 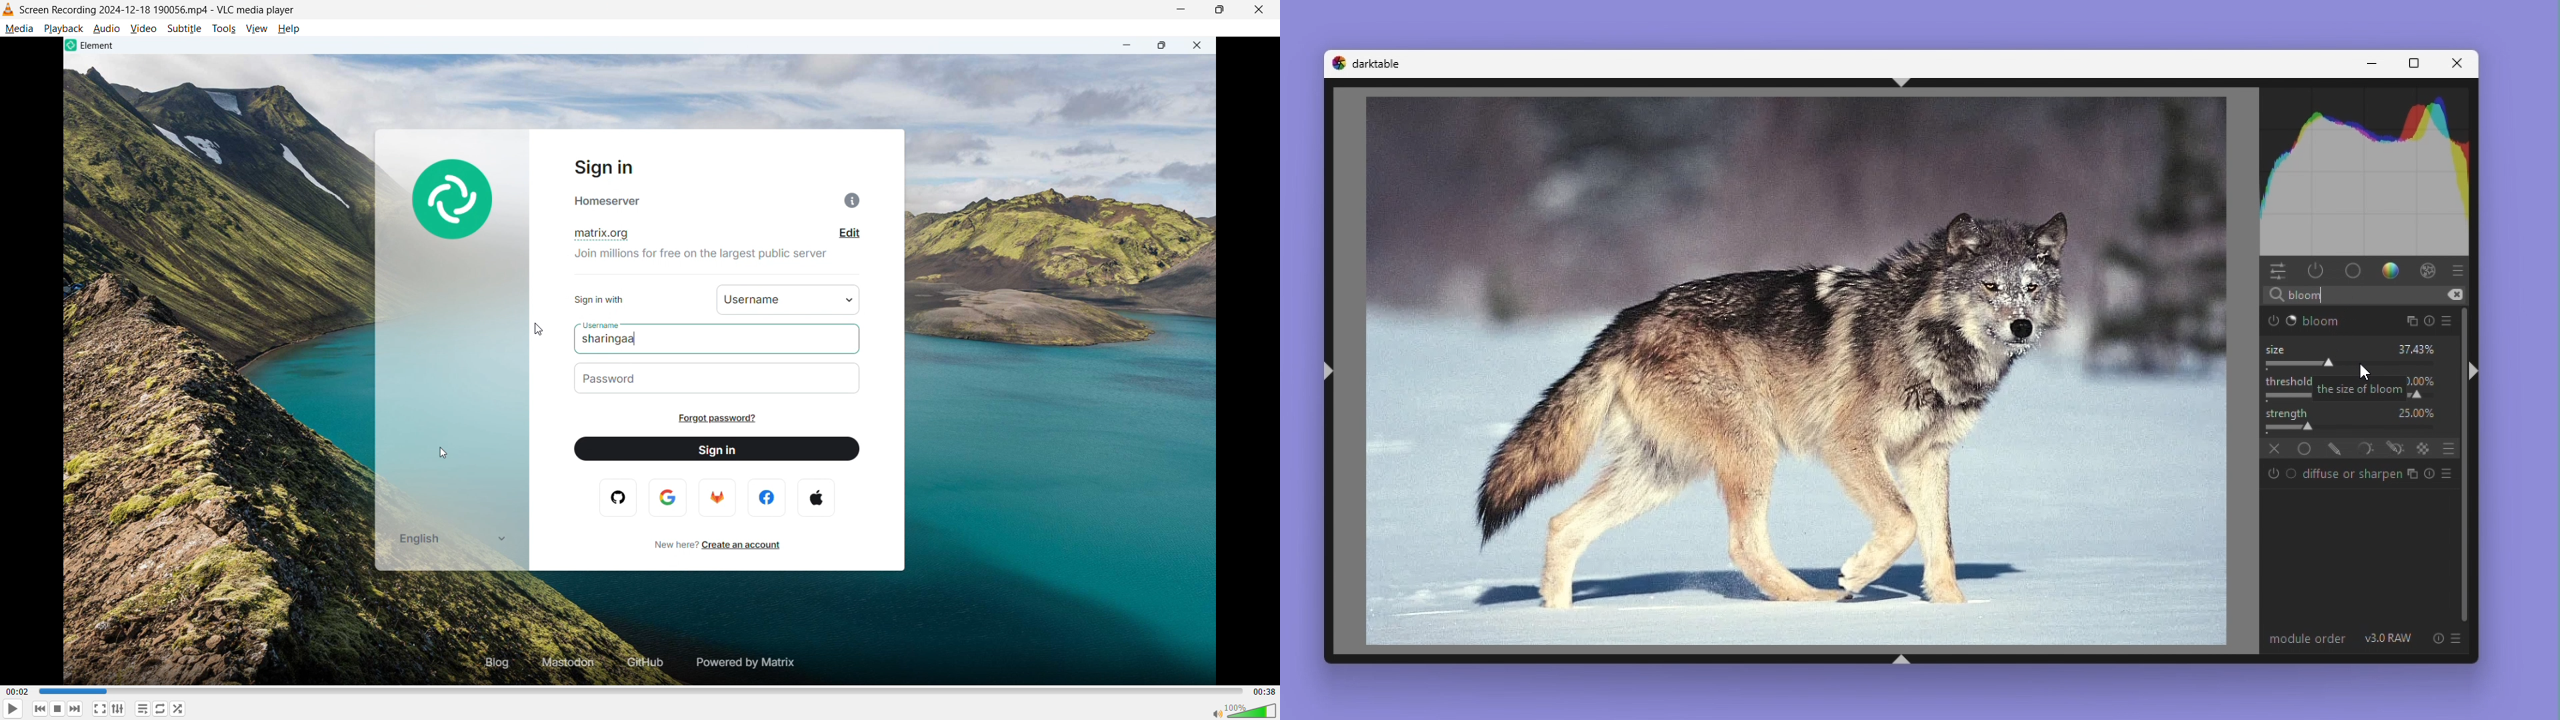 What do you see at coordinates (539, 329) in the screenshot?
I see `Cursor ` at bounding box center [539, 329].